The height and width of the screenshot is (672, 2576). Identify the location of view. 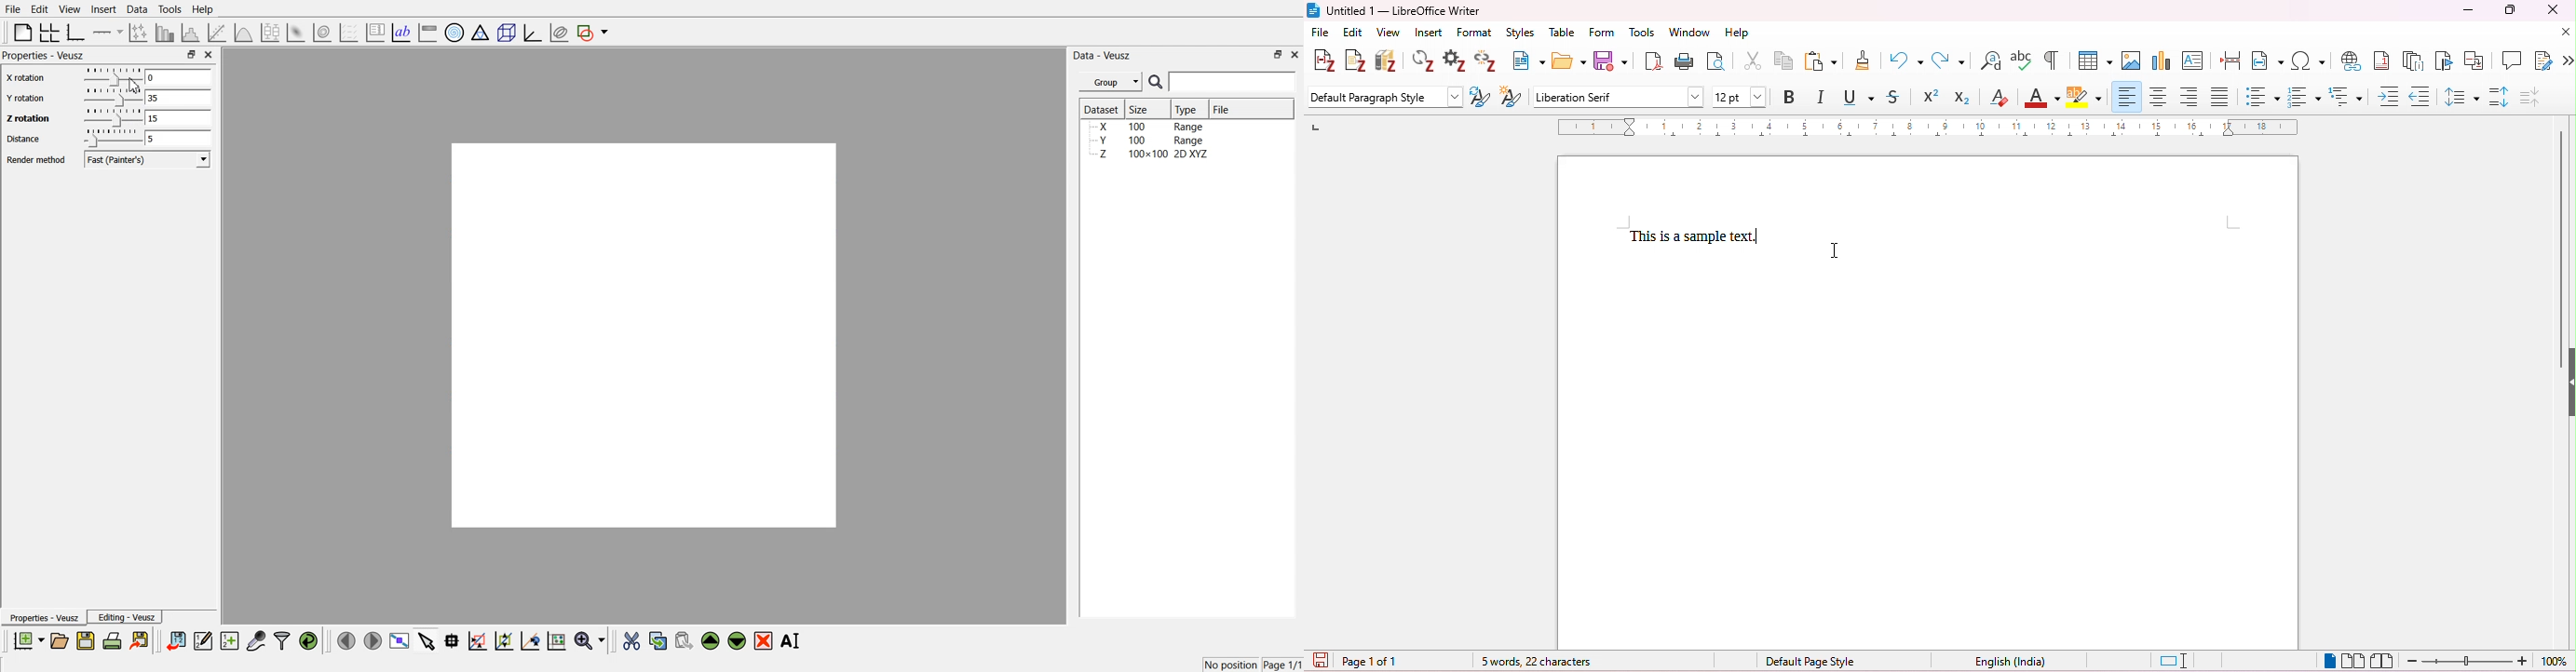
(1390, 33).